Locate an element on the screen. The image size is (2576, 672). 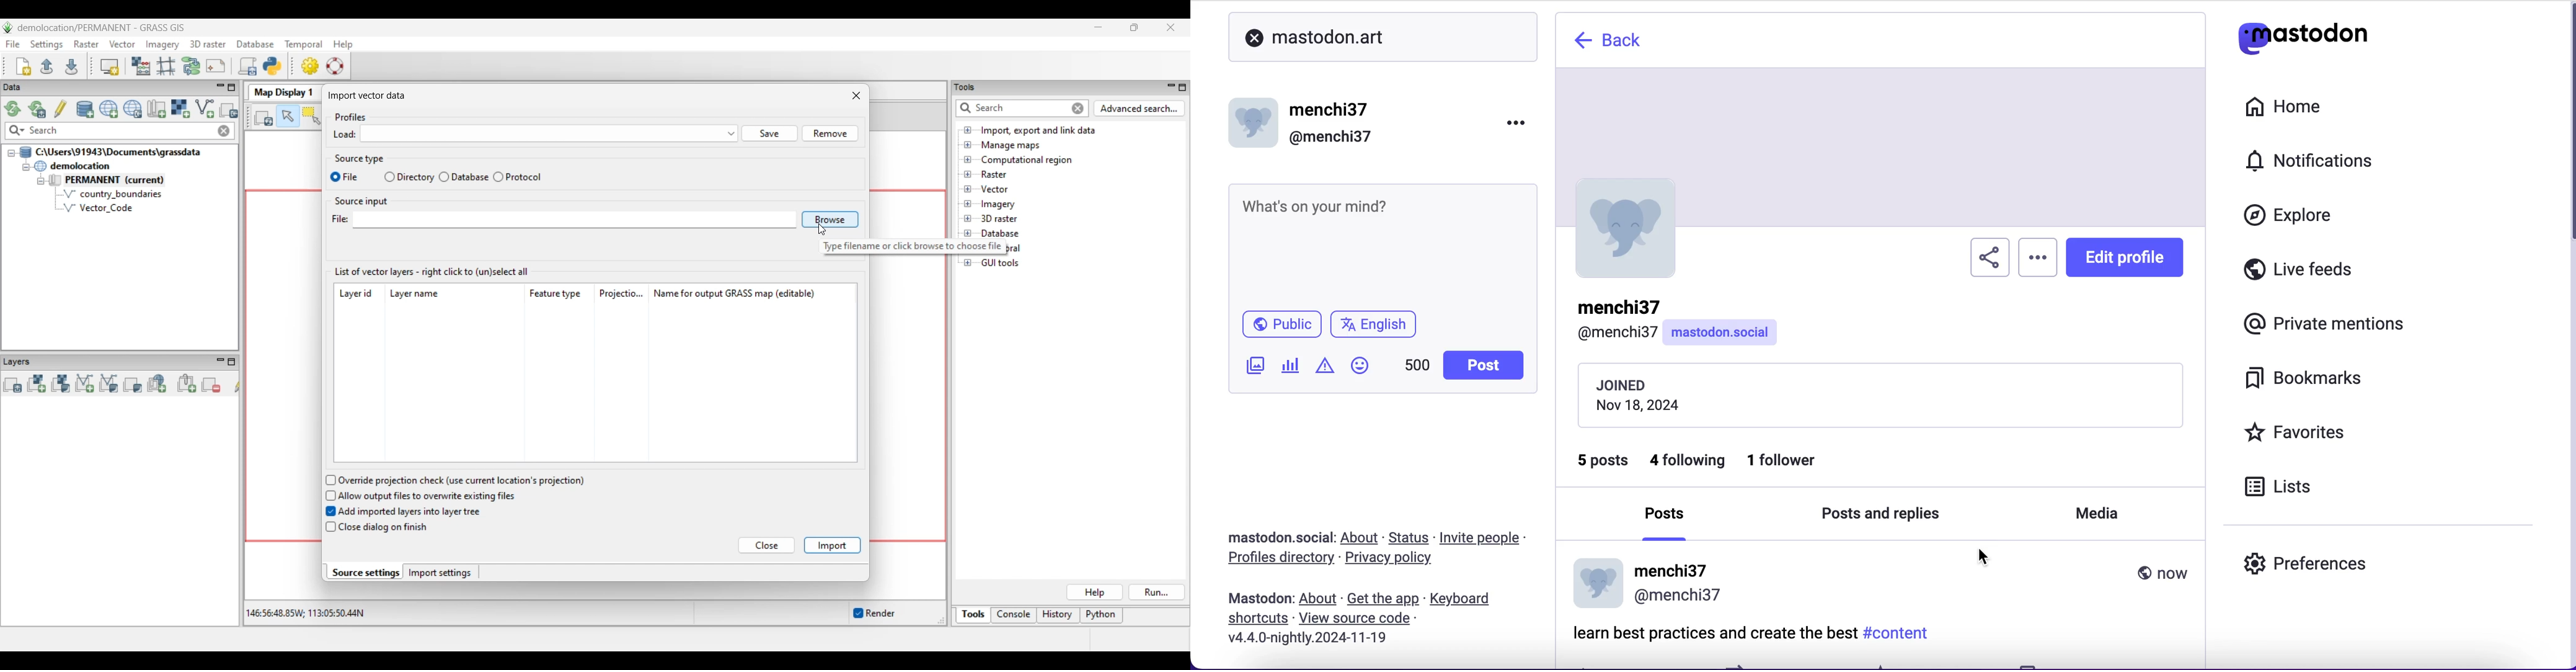
edit profile is located at coordinates (2124, 257).